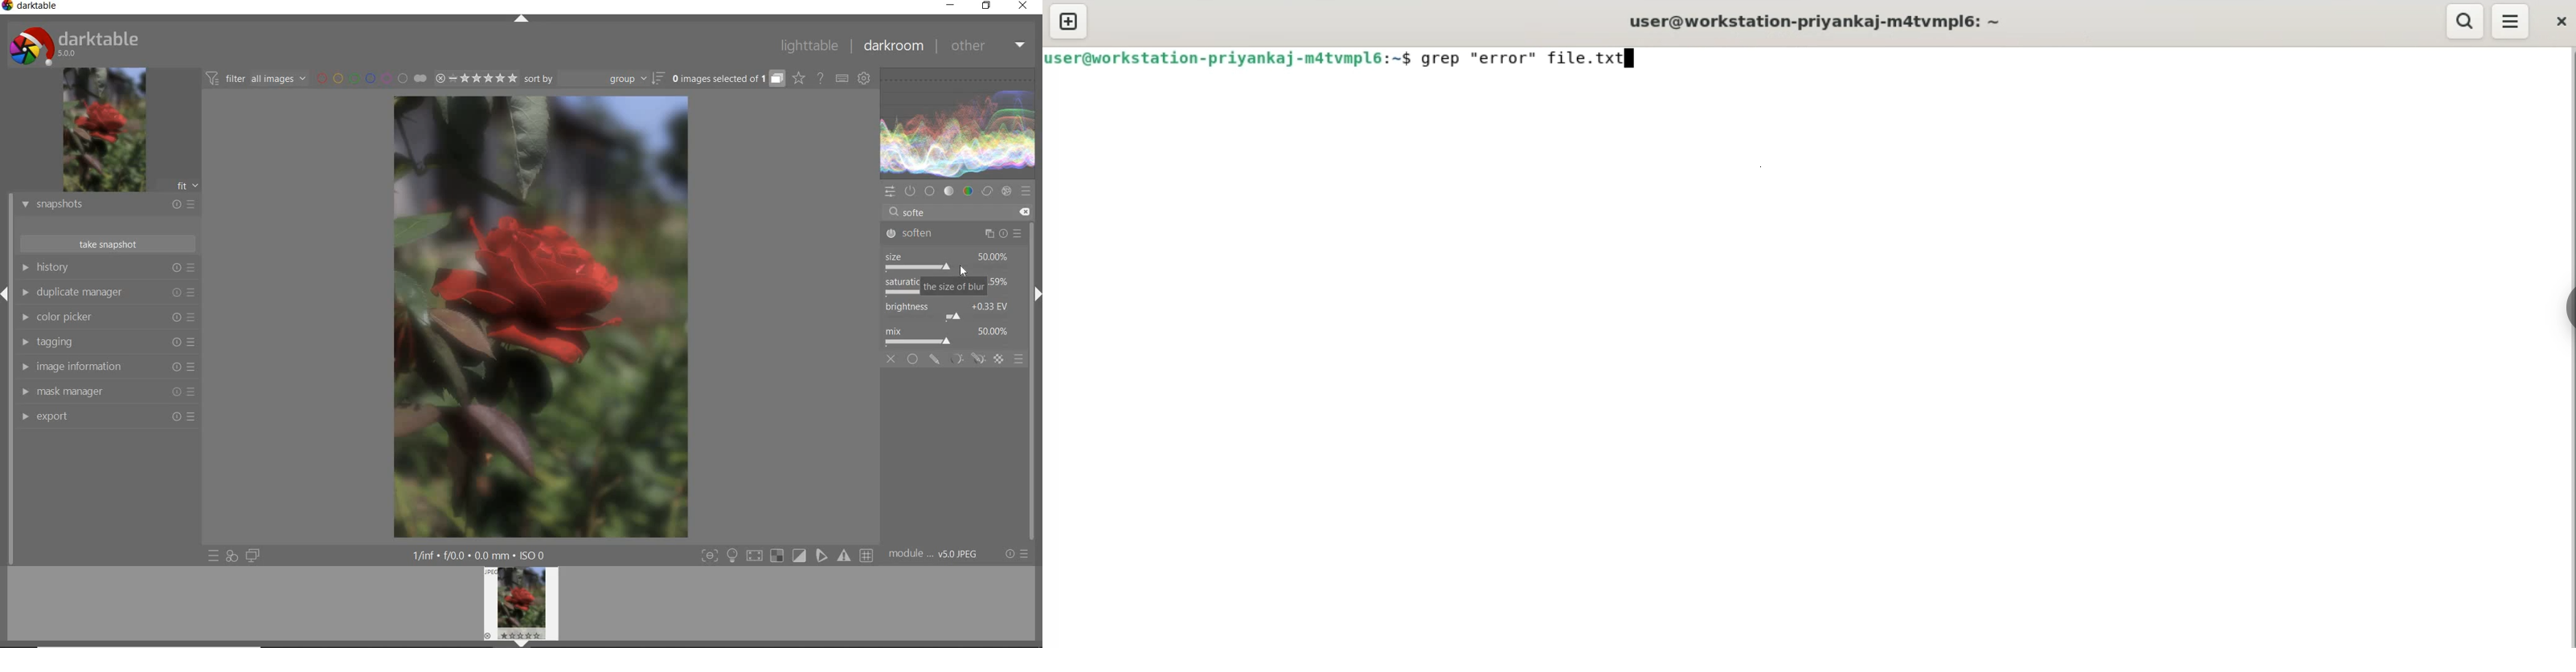 The image size is (2576, 672). Describe the element at coordinates (969, 191) in the screenshot. I see `color` at that location.